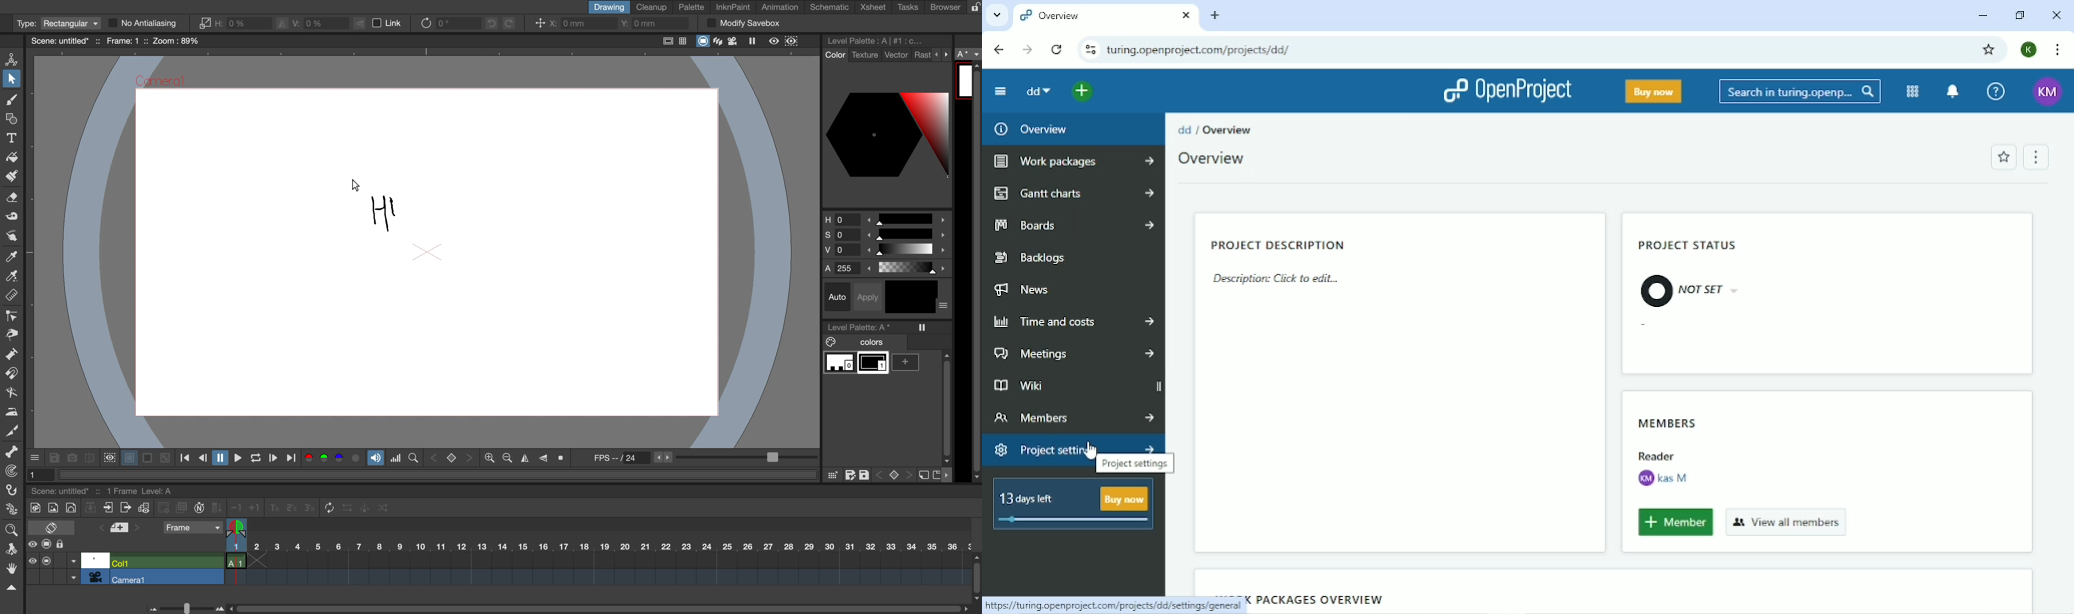 The image size is (2100, 616). I want to click on white background, so click(128, 456).